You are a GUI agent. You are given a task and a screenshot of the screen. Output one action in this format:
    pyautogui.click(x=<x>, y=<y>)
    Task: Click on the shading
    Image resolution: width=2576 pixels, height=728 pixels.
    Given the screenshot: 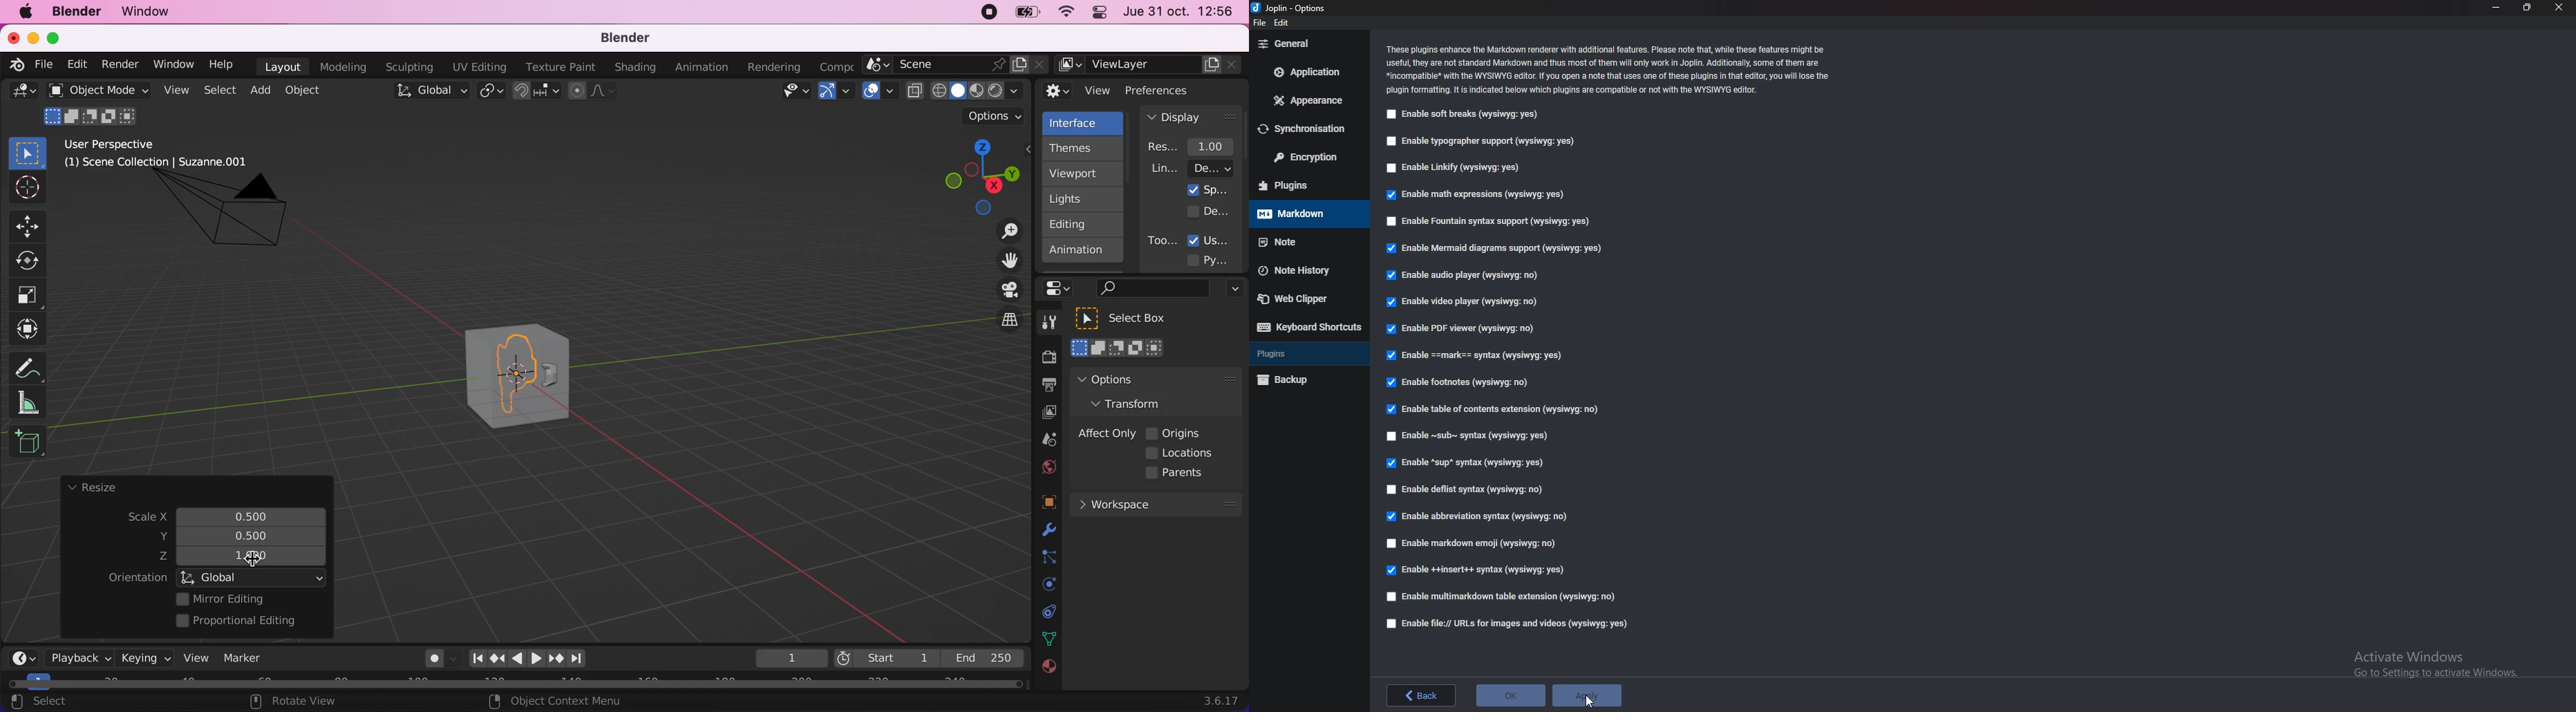 What is the action you would take?
    pyautogui.click(x=635, y=68)
    